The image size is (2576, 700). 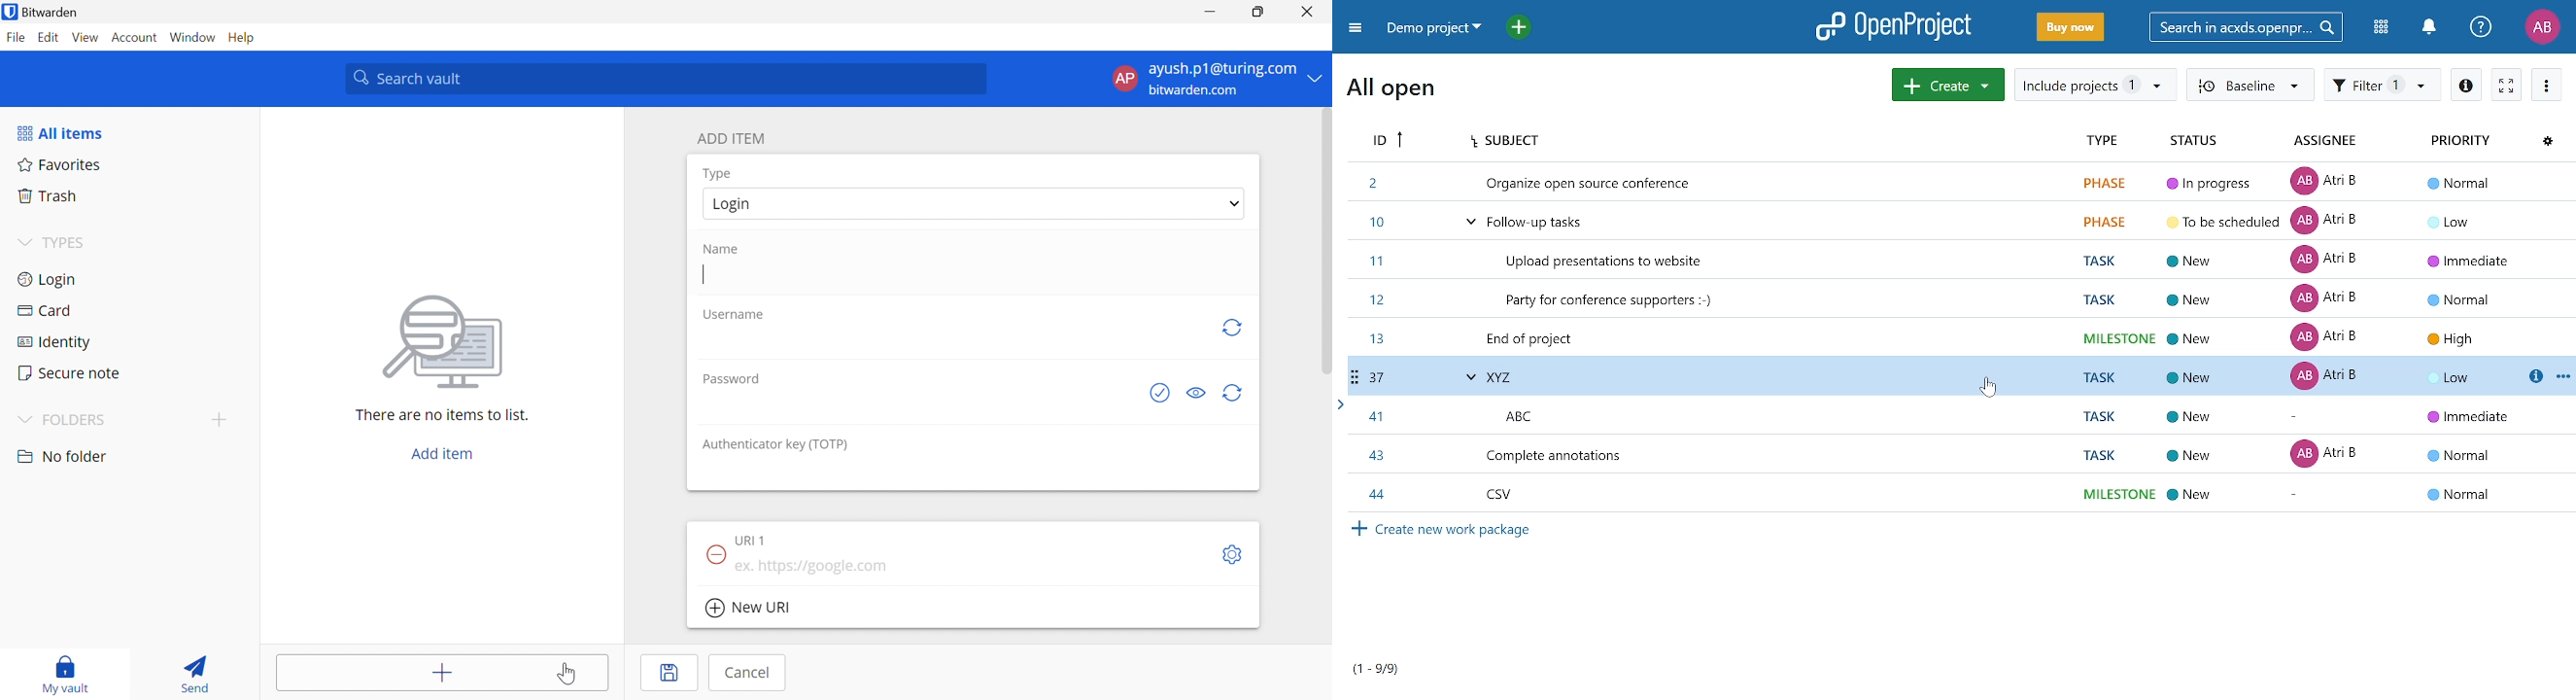 What do you see at coordinates (1960, 299) in the screenshot?
I see `work package ID 12 details` at bounding box center [1960, 299].